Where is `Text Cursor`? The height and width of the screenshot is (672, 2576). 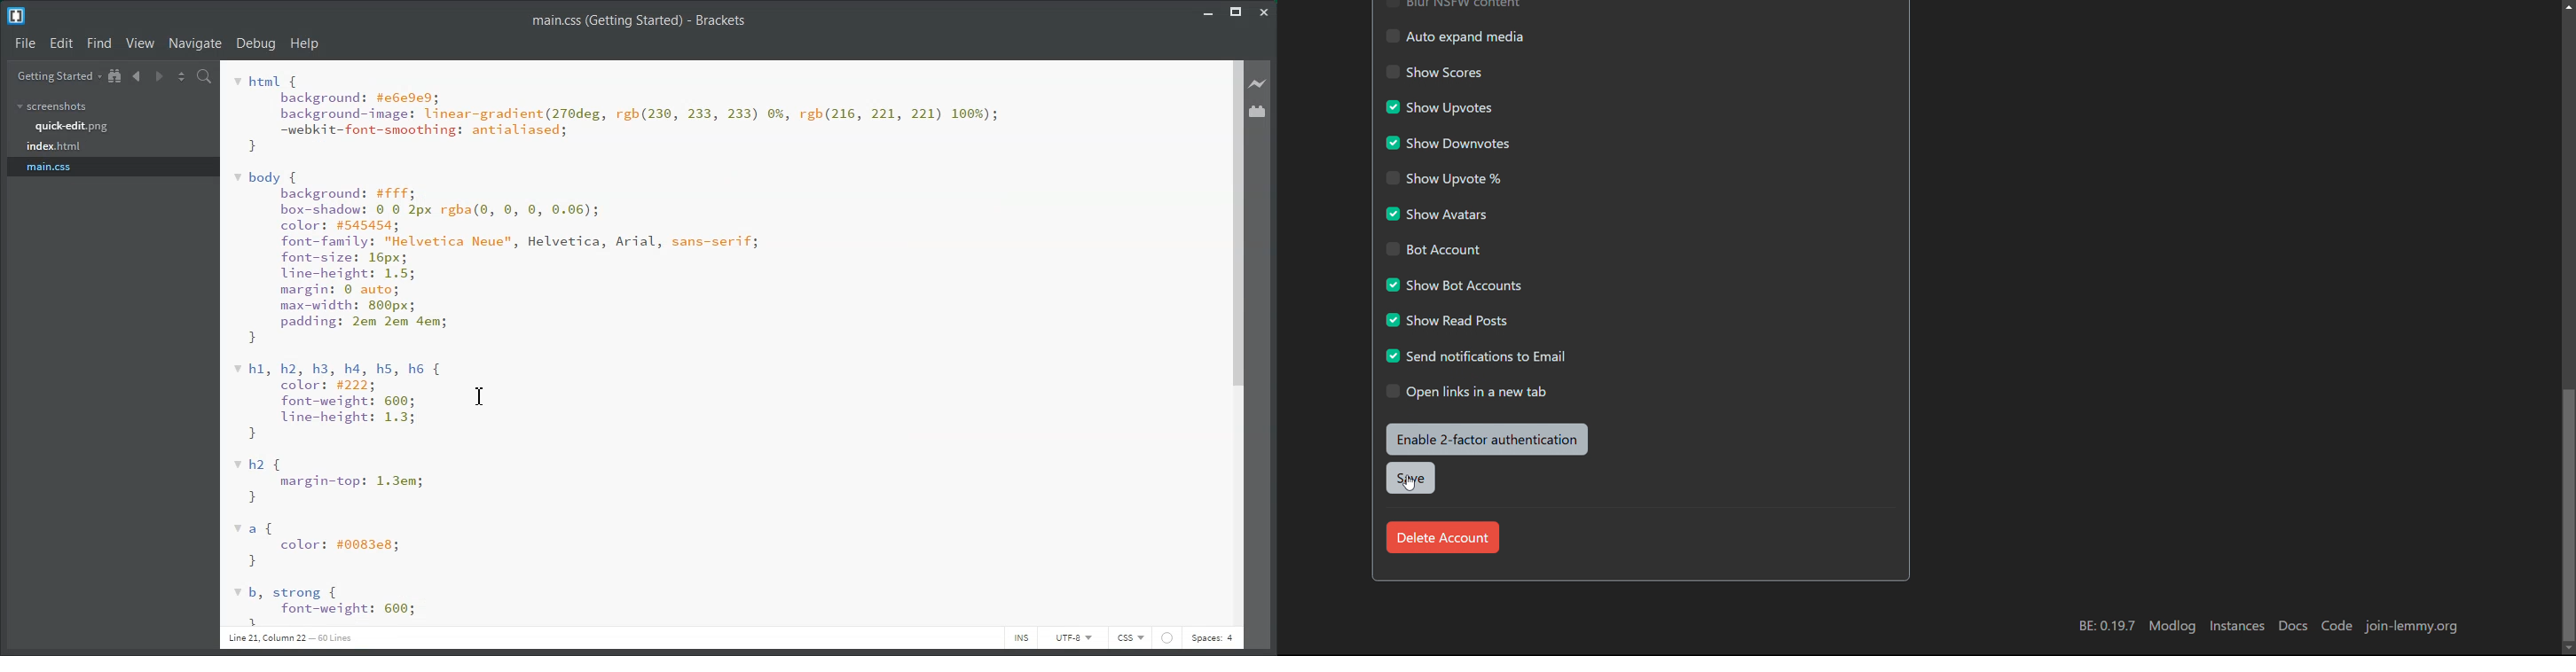
Text Cursor is located at coordinates (482, 395).